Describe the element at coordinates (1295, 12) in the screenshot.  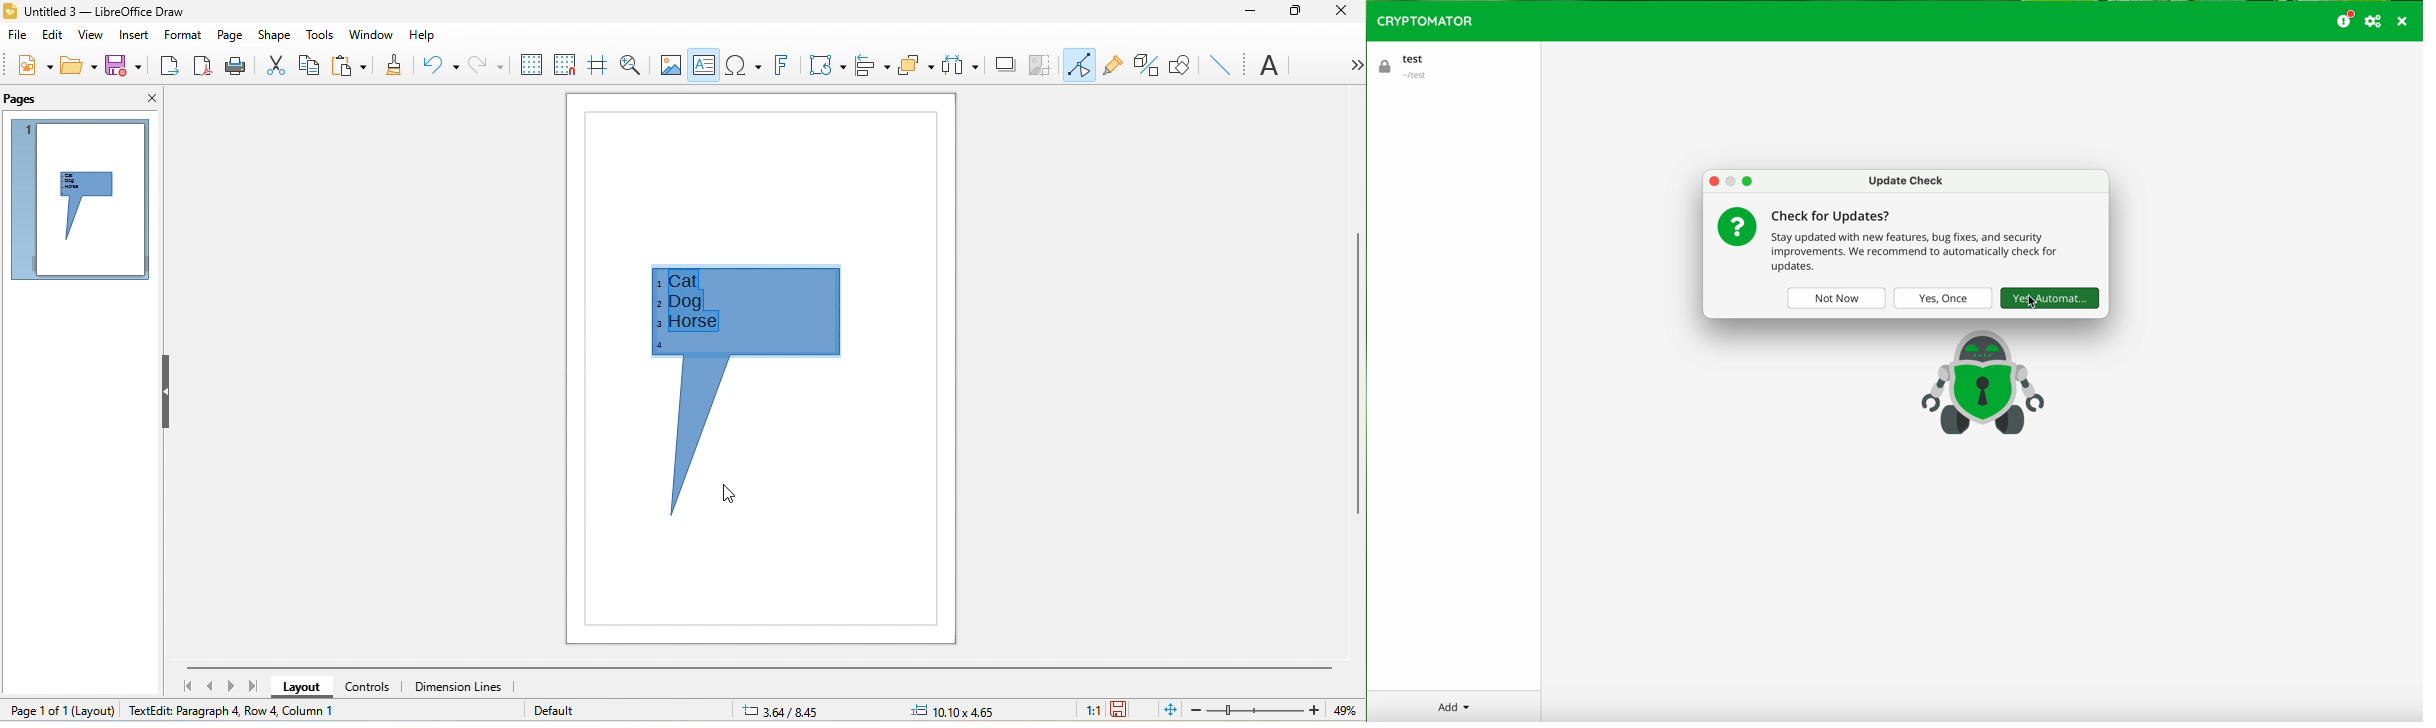
I see `maximize` at that location.